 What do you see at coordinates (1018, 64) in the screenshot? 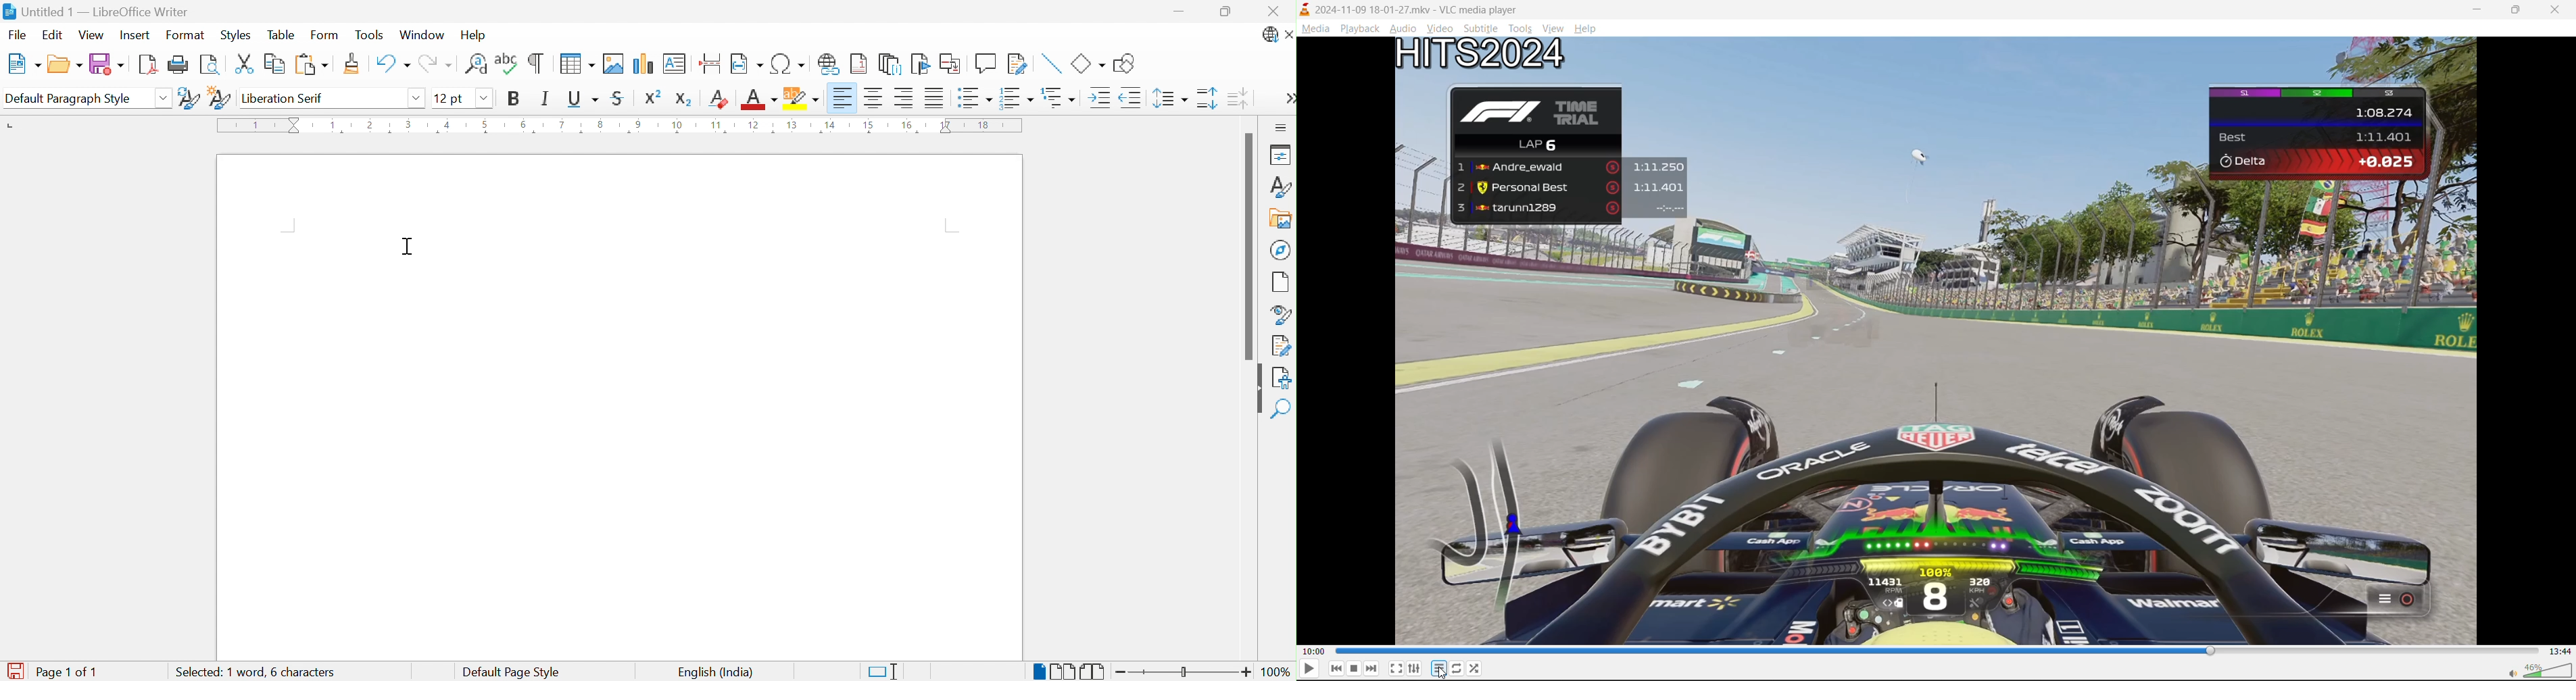
I see `Show Track Changes Functions` at bounding box center [1018, 64].